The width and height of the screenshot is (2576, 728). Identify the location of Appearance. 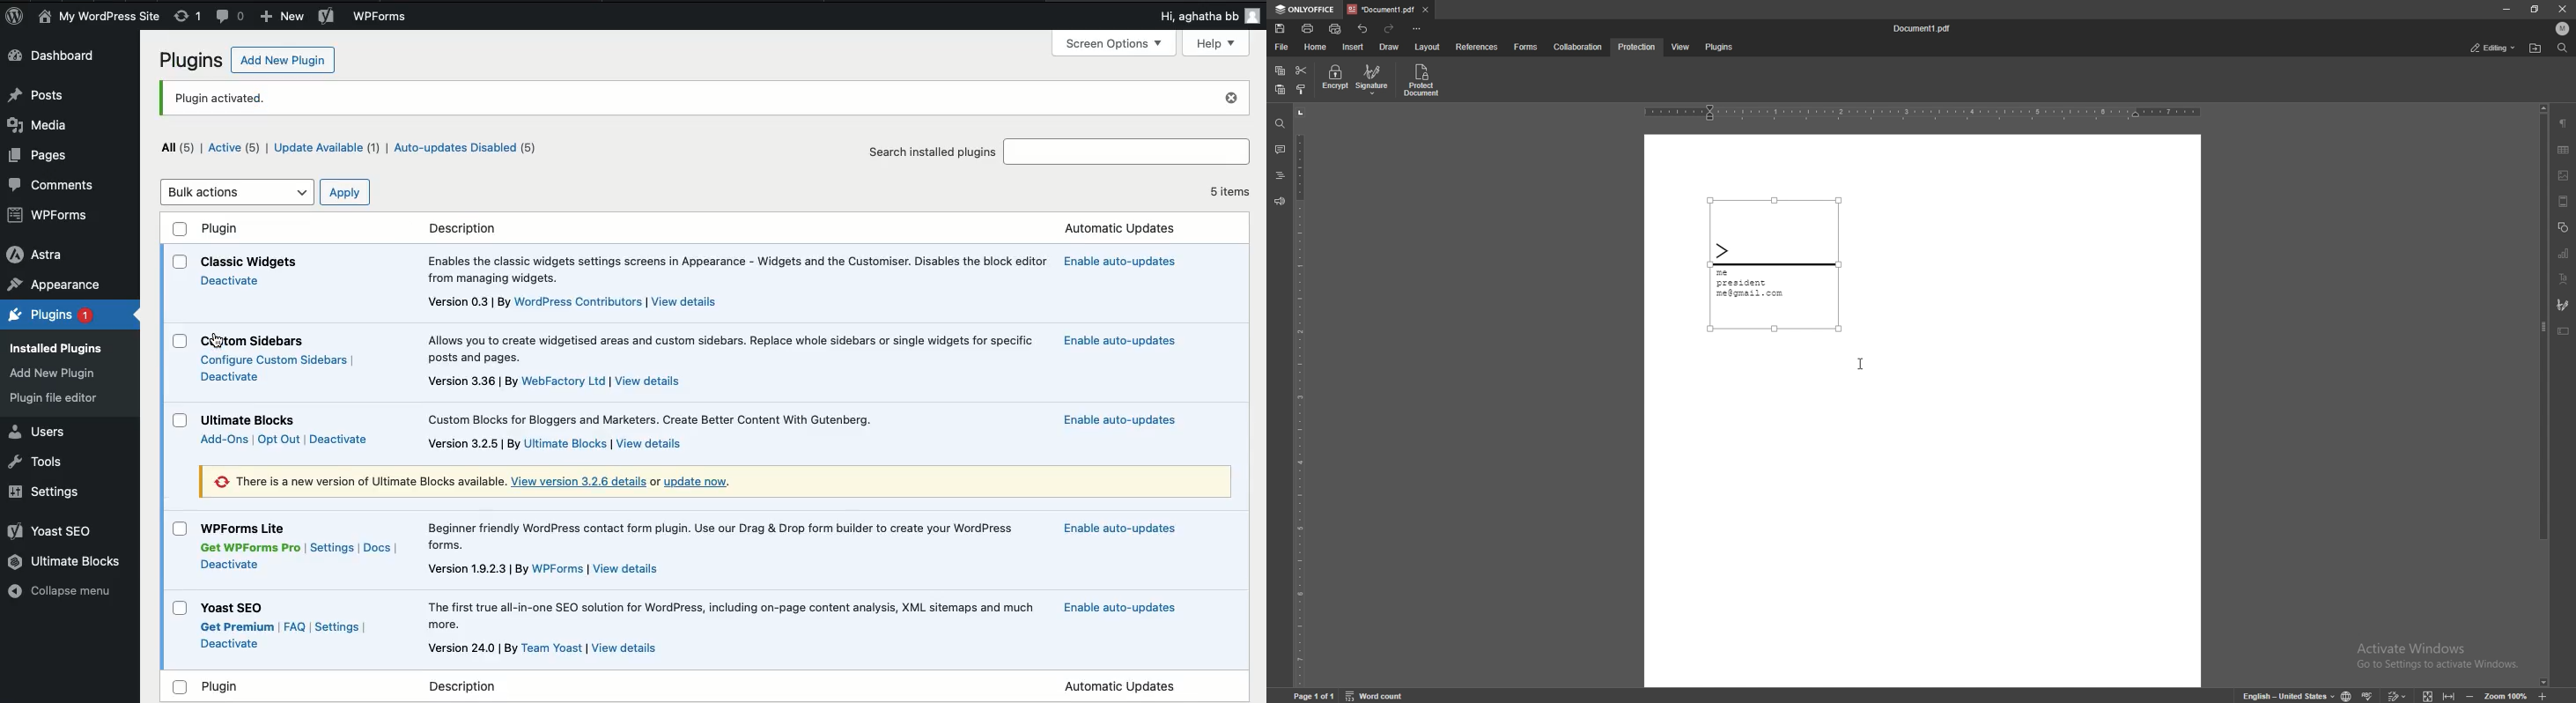
(55, 285).